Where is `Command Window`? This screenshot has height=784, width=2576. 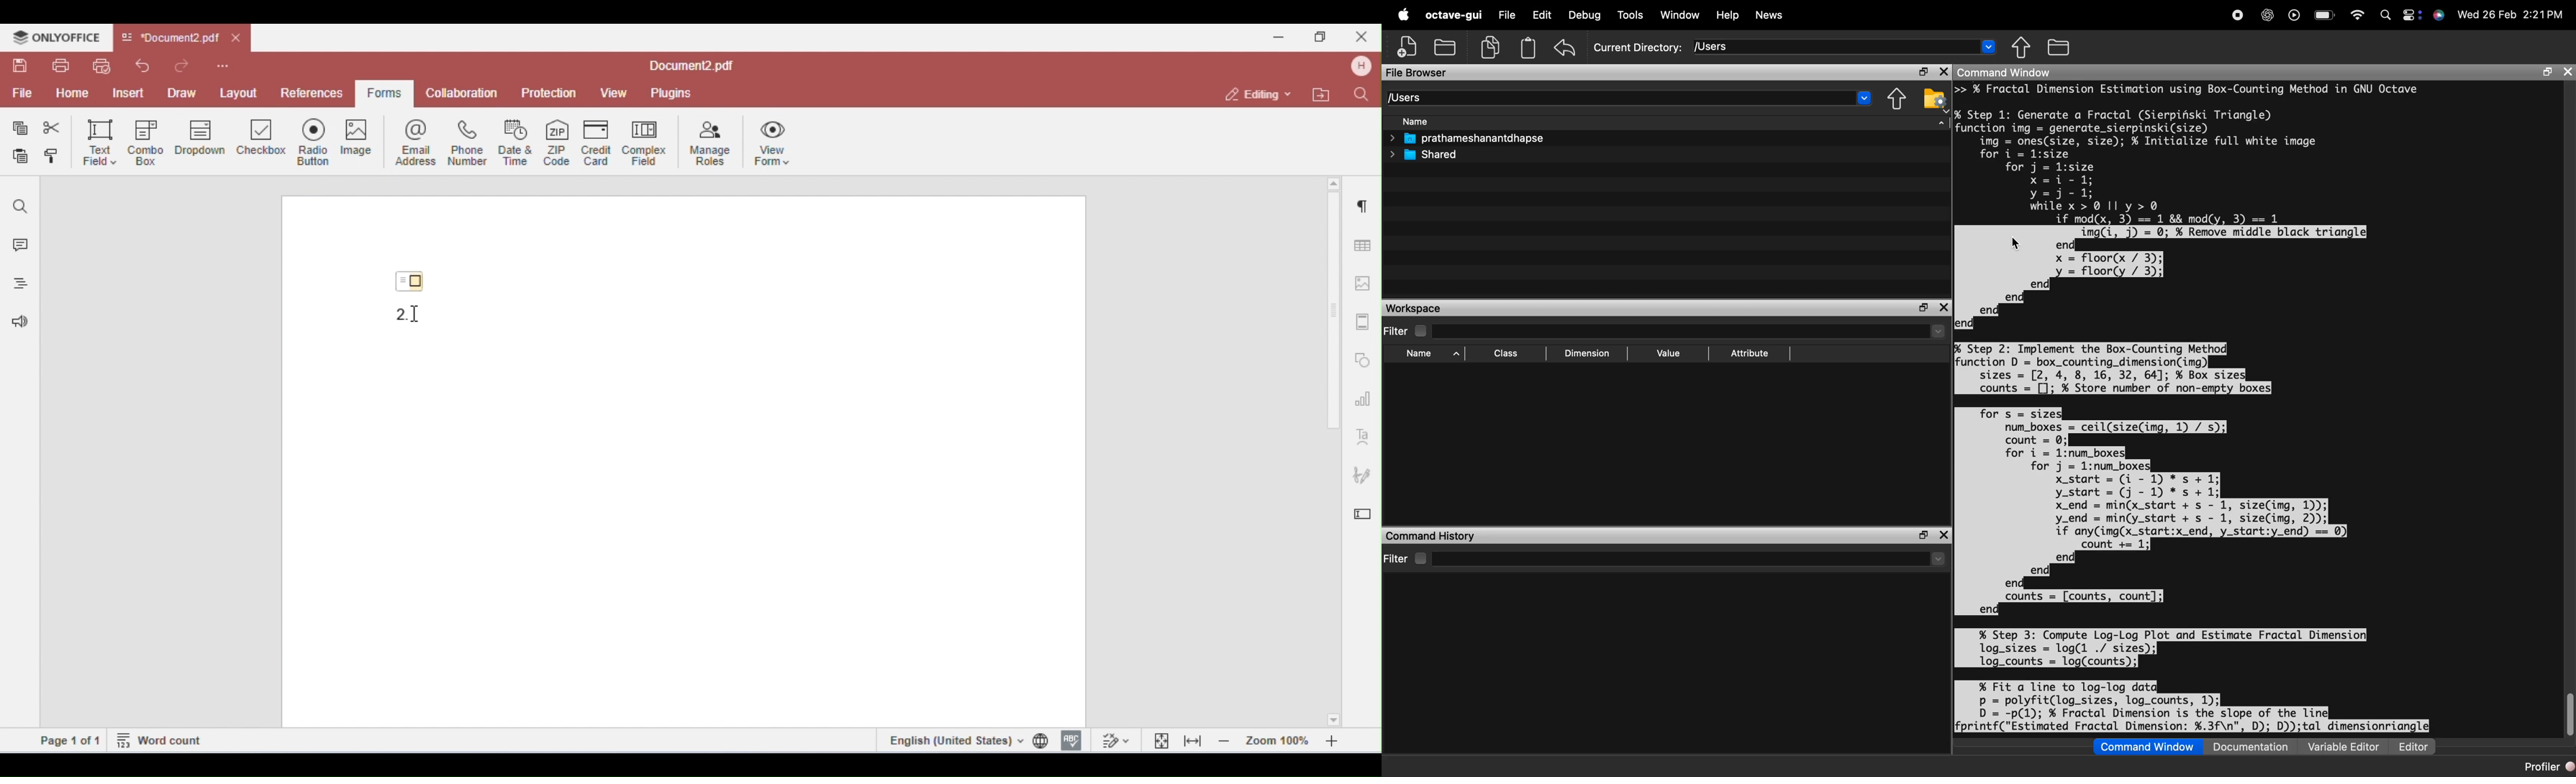
Command Window is located at coordinates (2005, 70).